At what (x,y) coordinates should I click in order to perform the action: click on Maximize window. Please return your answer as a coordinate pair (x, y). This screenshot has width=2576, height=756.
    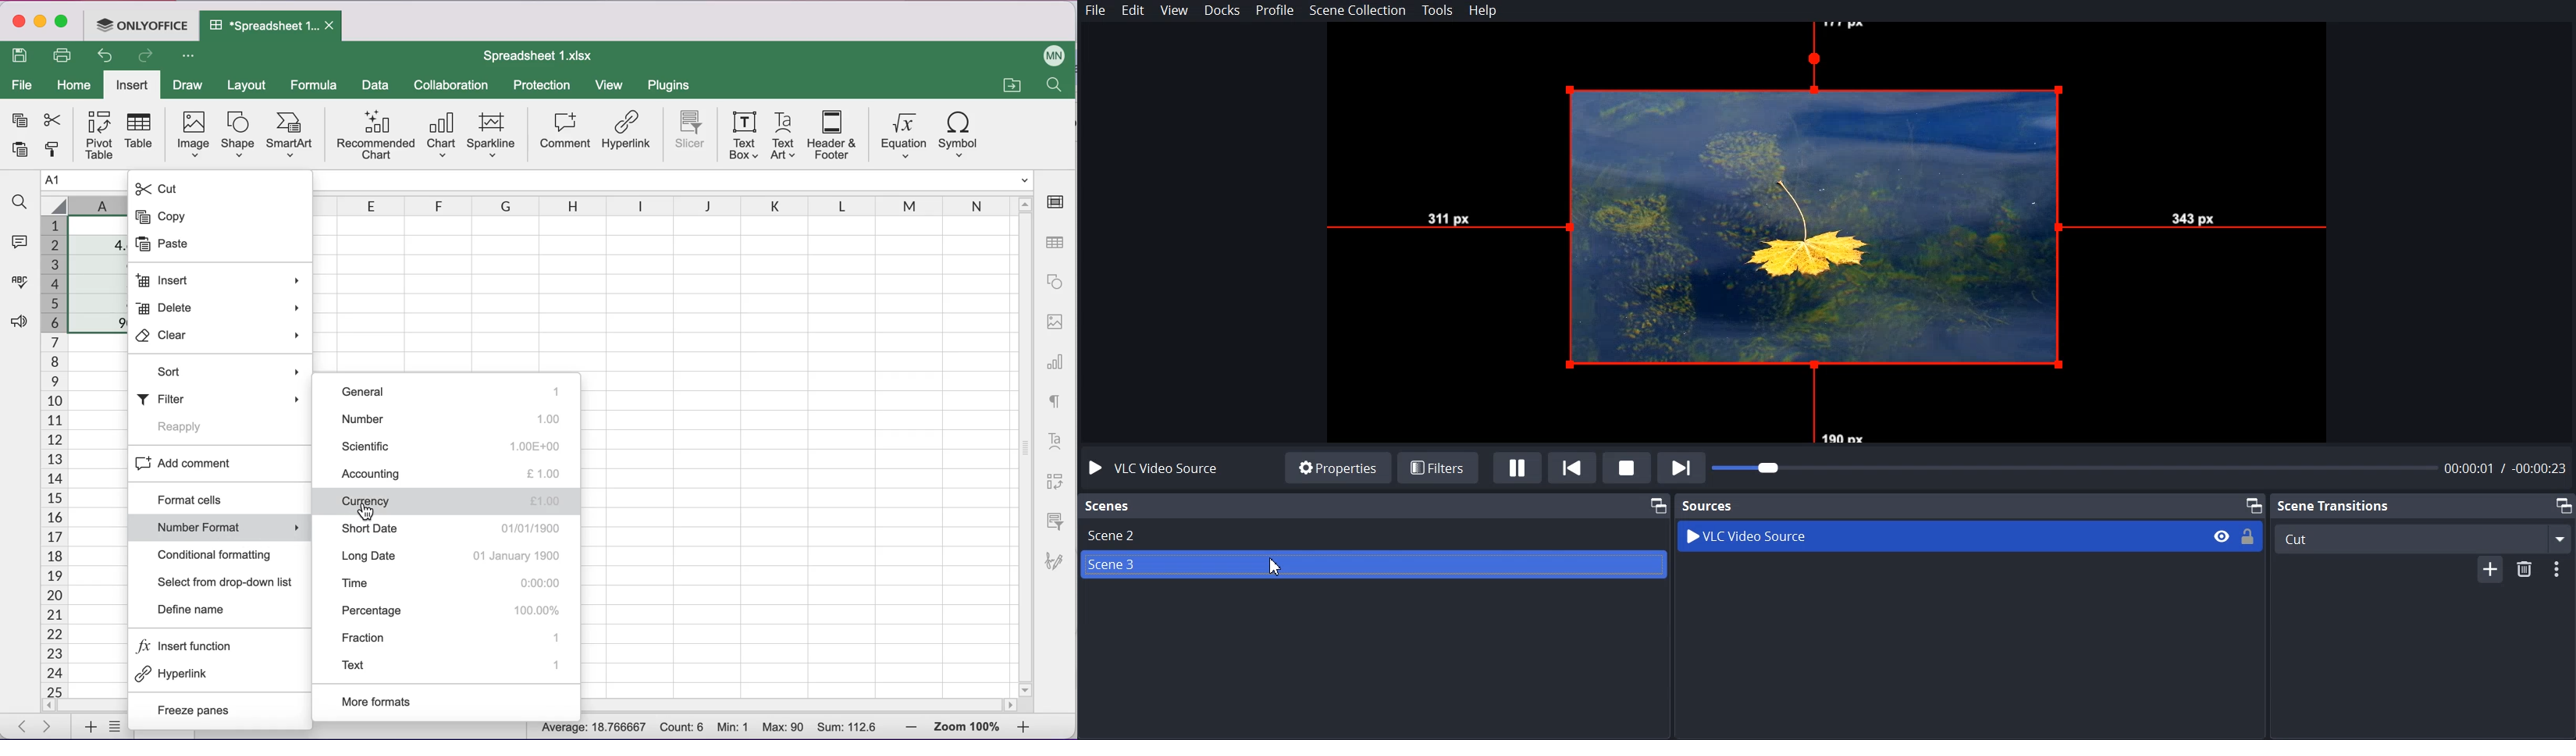
    Looking at the image, I should click on (2563, 505).